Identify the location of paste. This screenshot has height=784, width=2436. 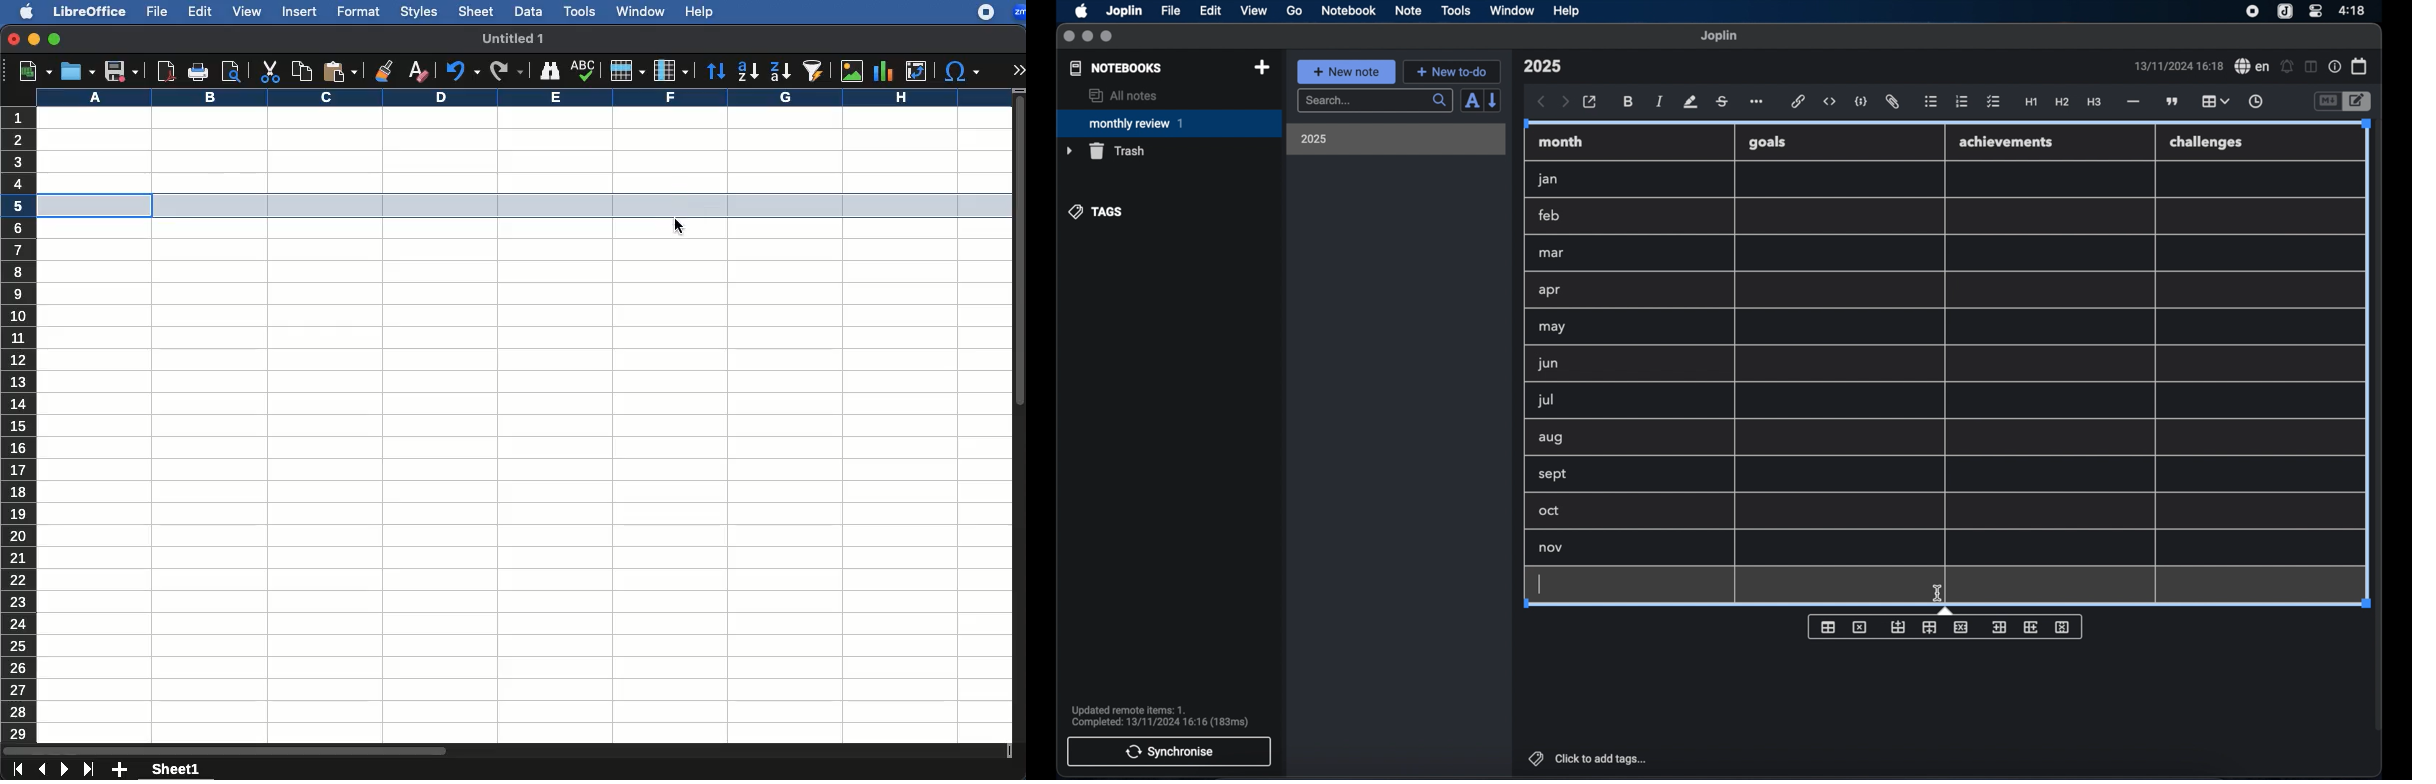
(340, 72).